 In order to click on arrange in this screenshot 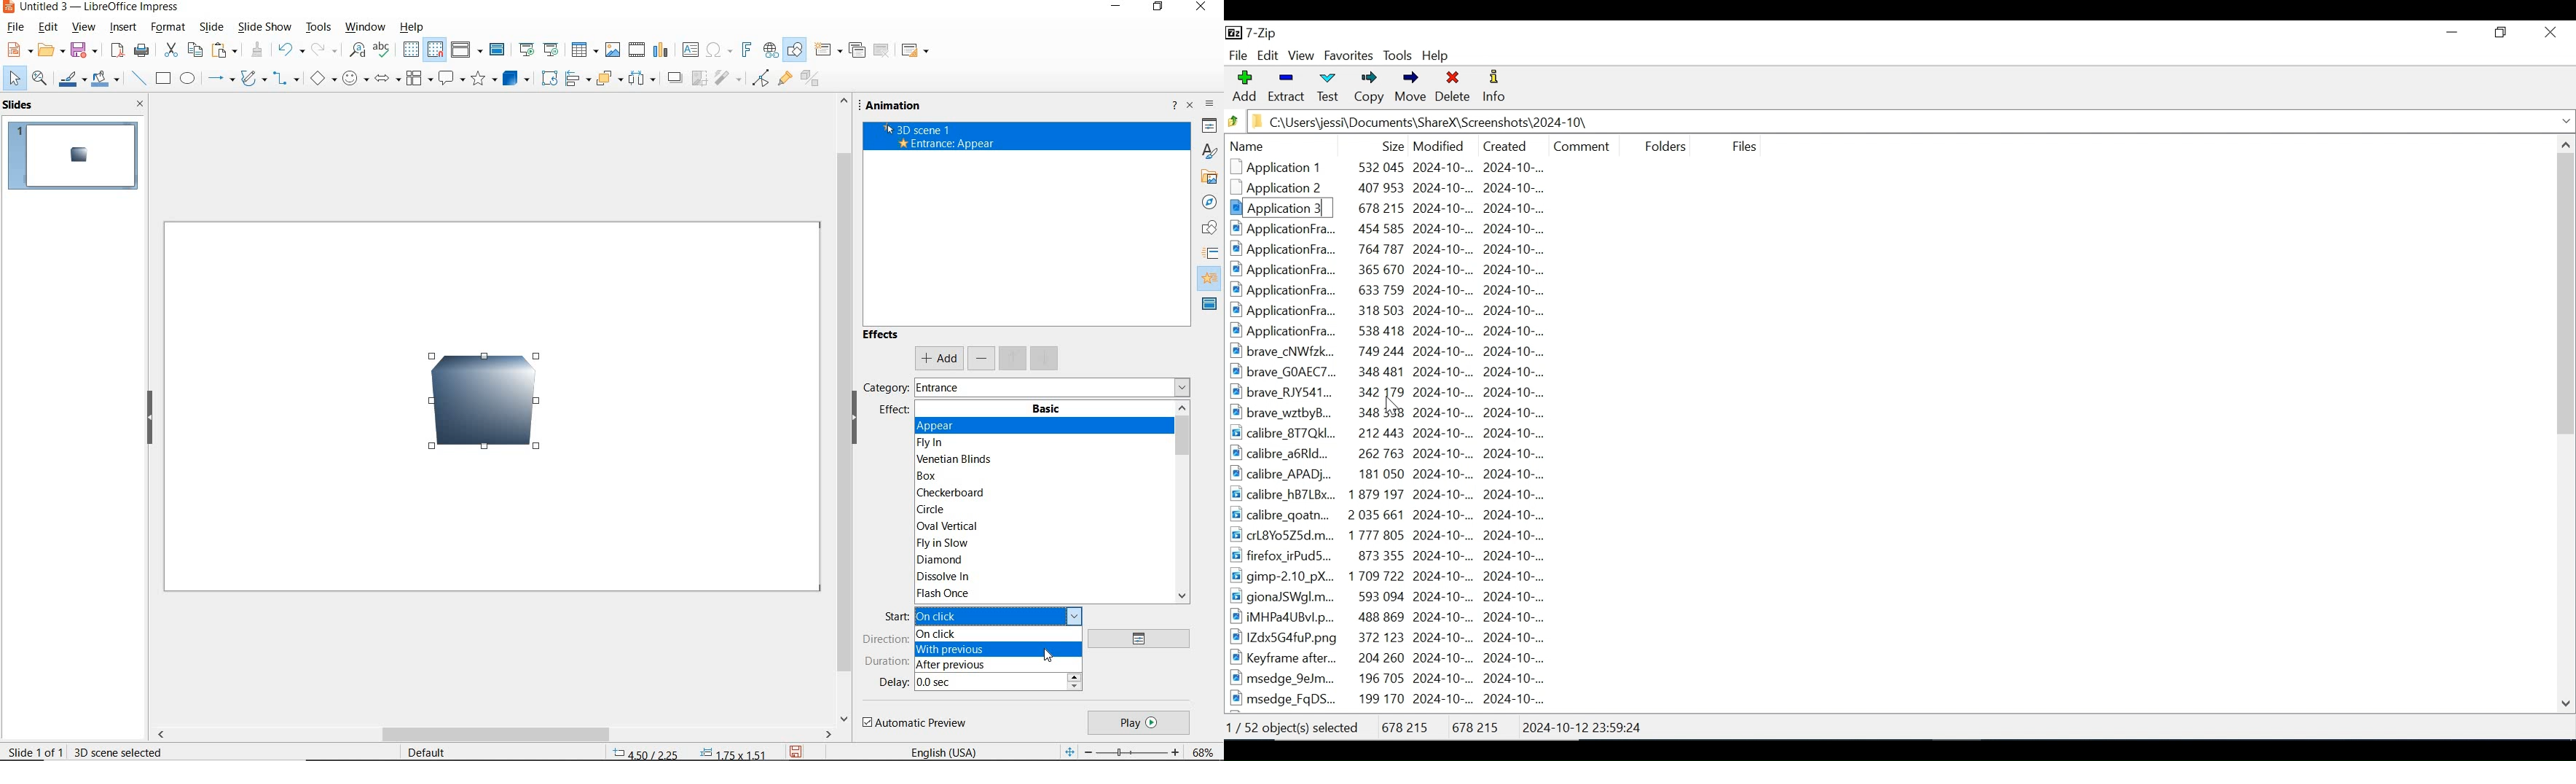, I will do `click(609, 78)`.